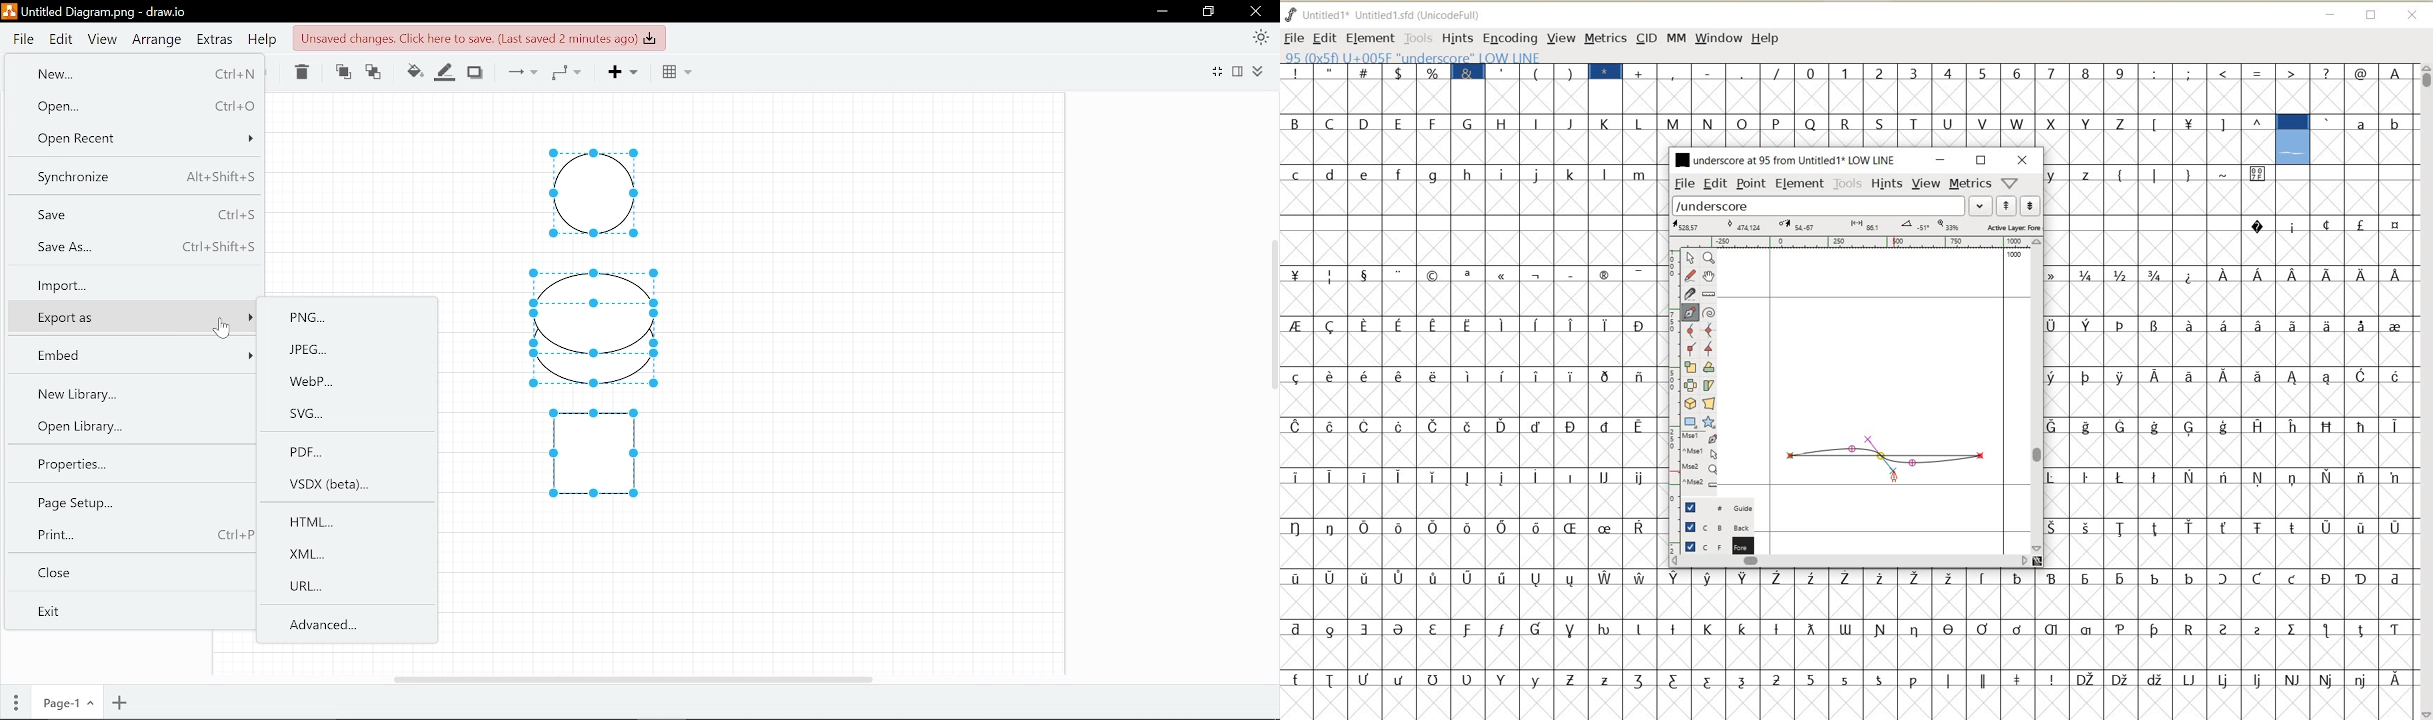  Describe the element at coordinates (134, 608) in the screenshot. I see `Exit` at that location.